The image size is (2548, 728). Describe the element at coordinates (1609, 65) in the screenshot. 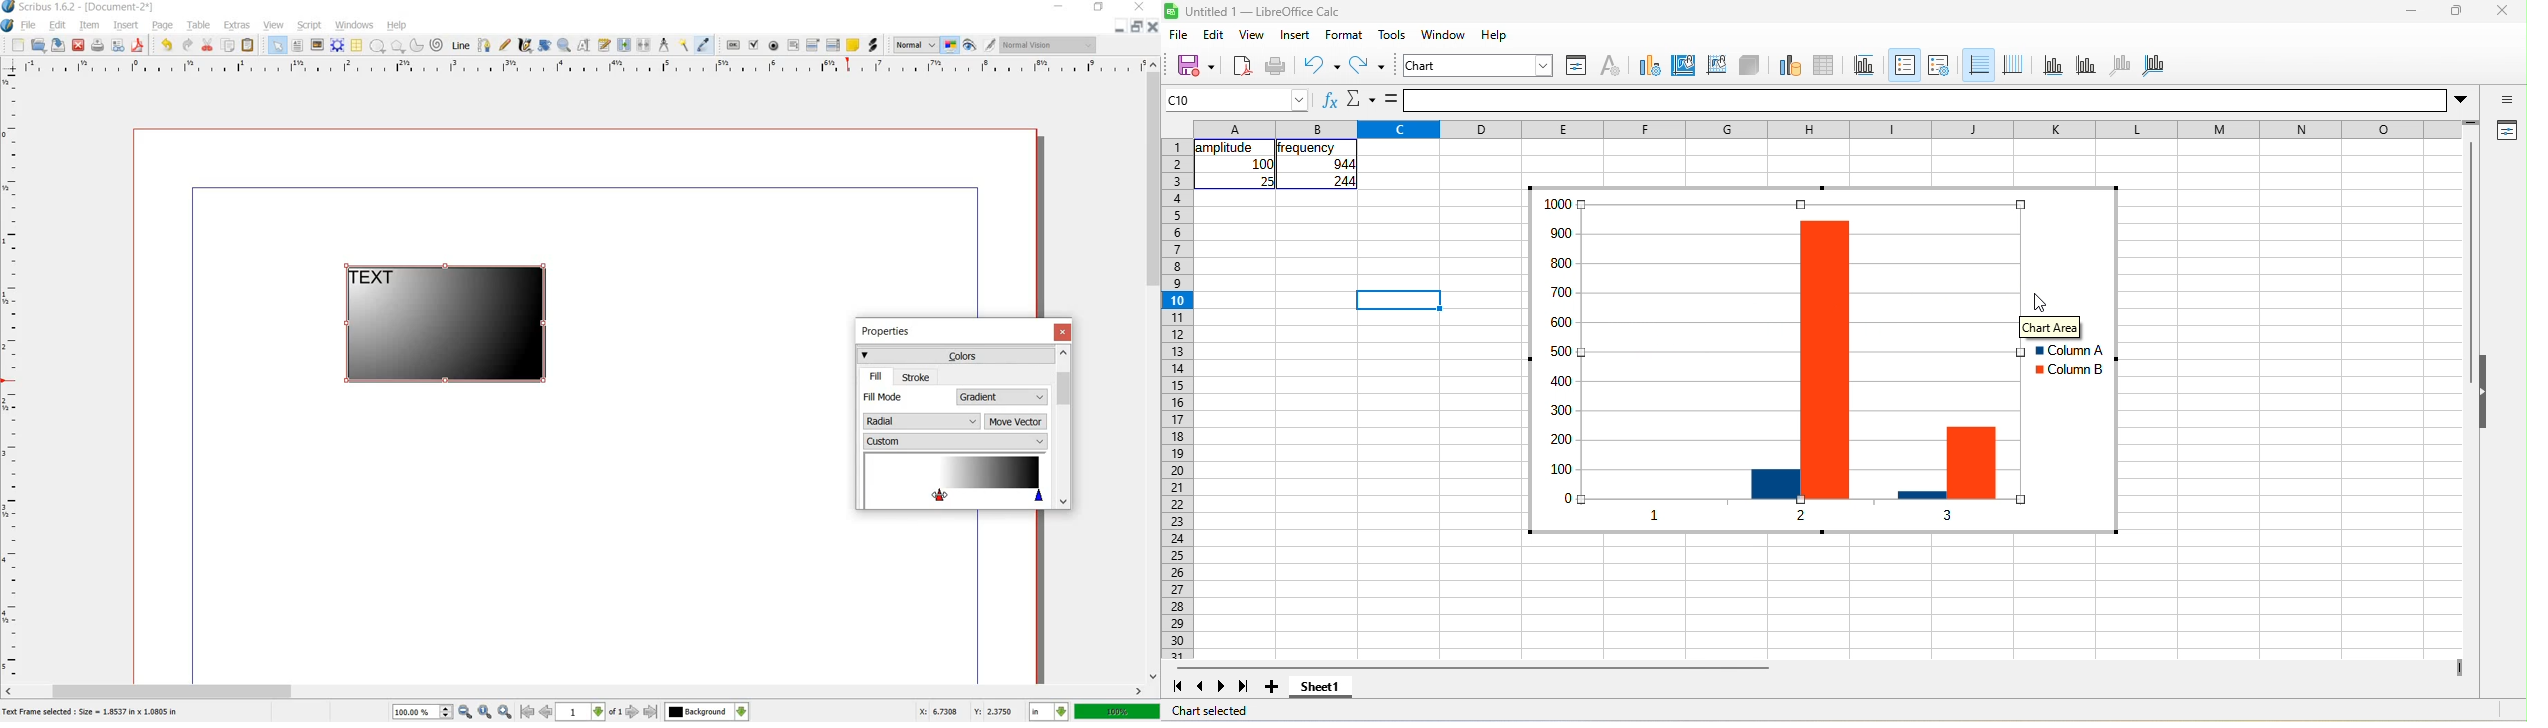

I see `character` at that location.